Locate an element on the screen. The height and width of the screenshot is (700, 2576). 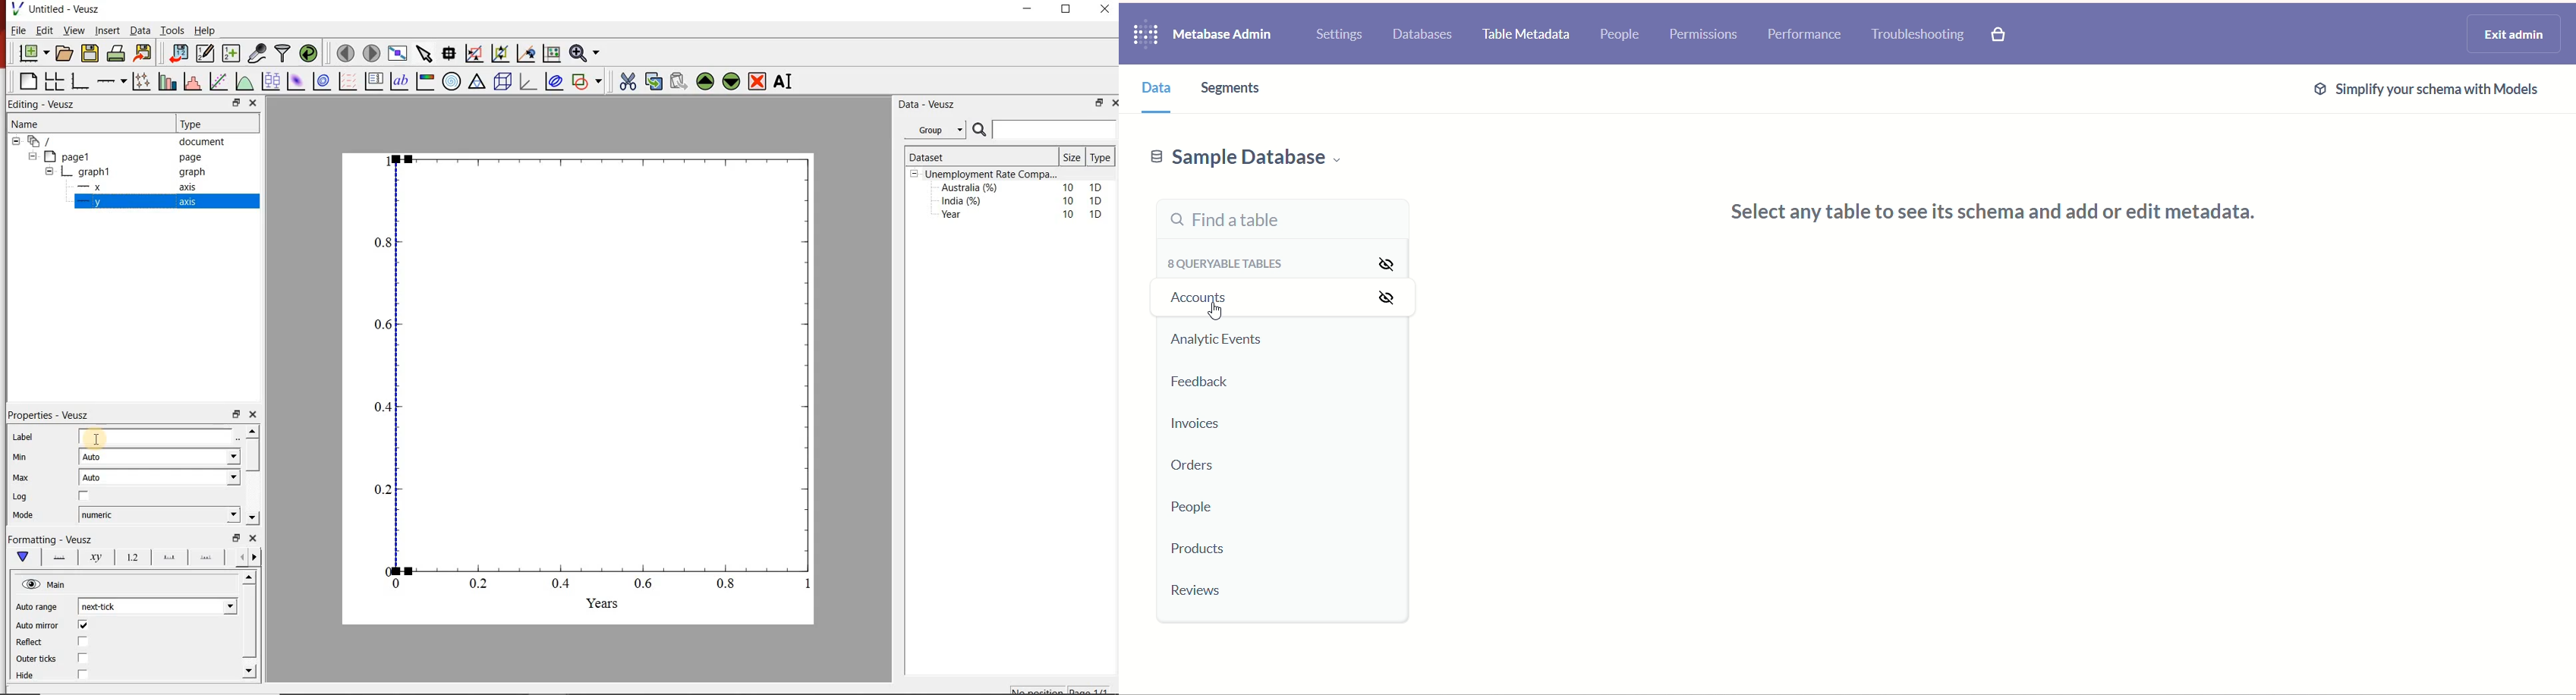
Edit is located at coordinates (43, 30).